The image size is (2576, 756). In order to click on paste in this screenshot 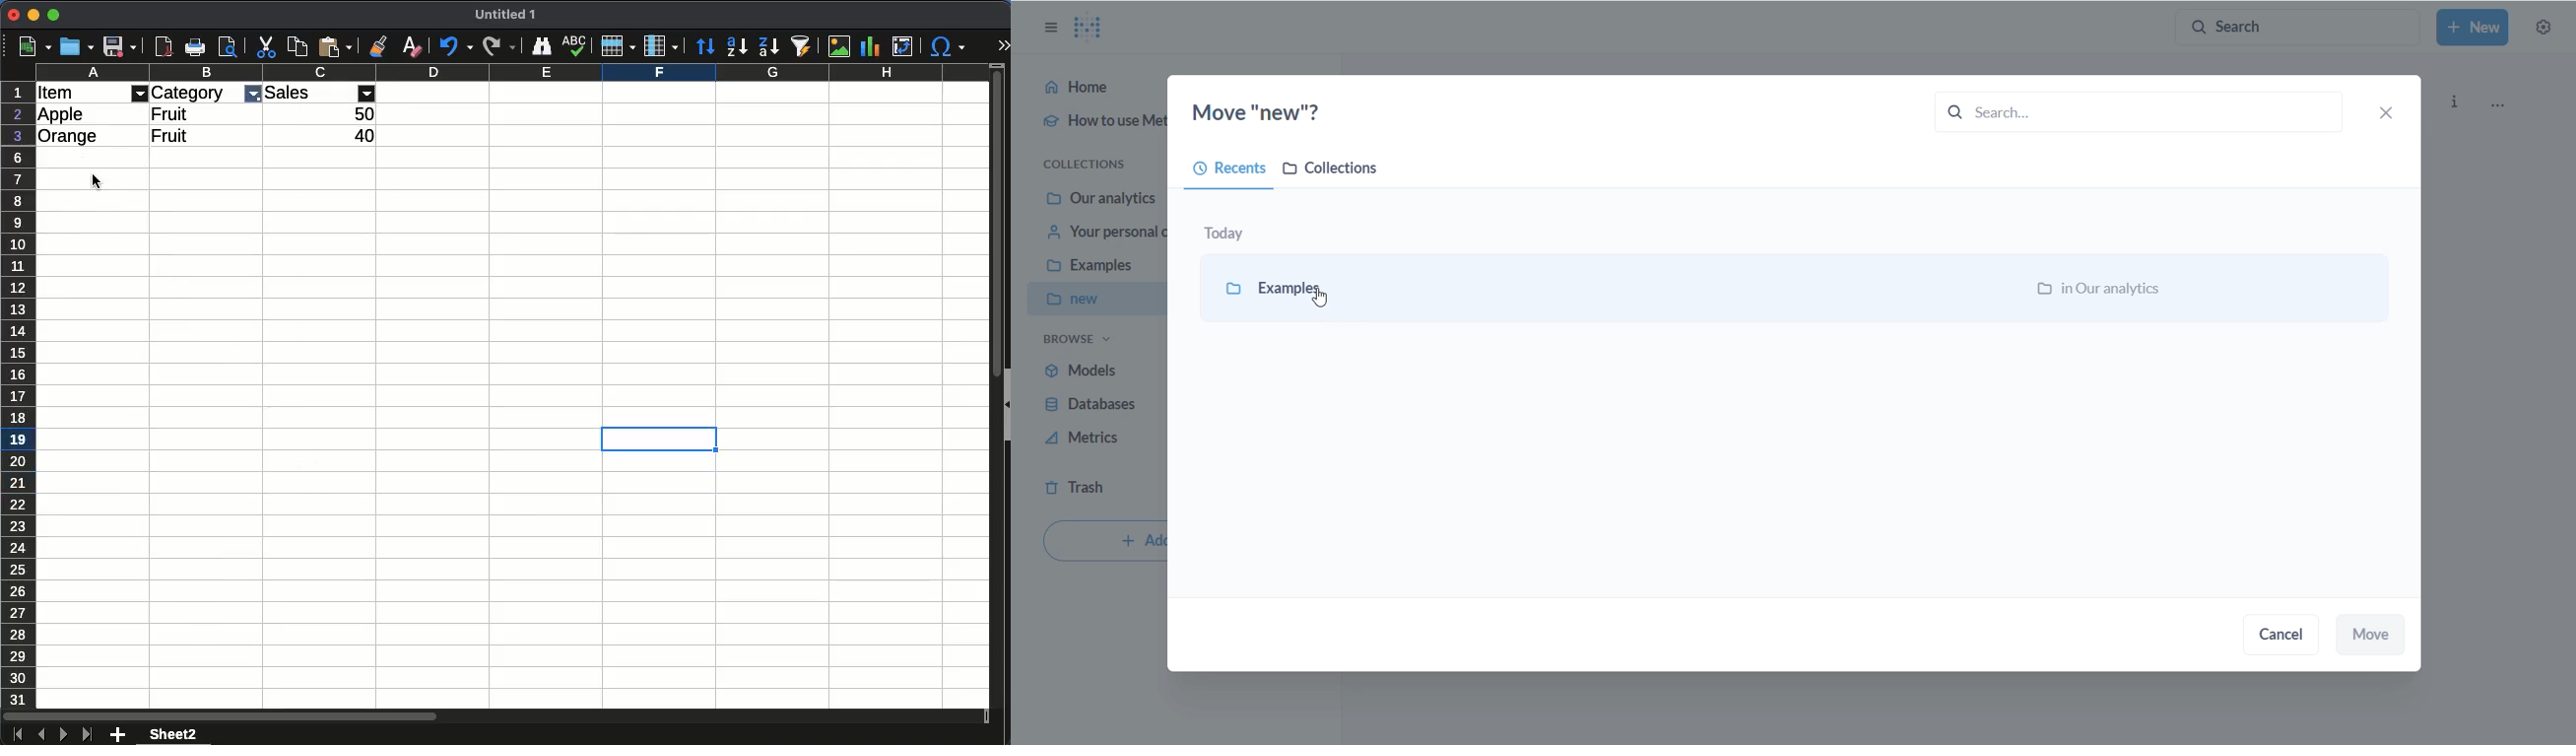, I will do `click(335, 47)`.